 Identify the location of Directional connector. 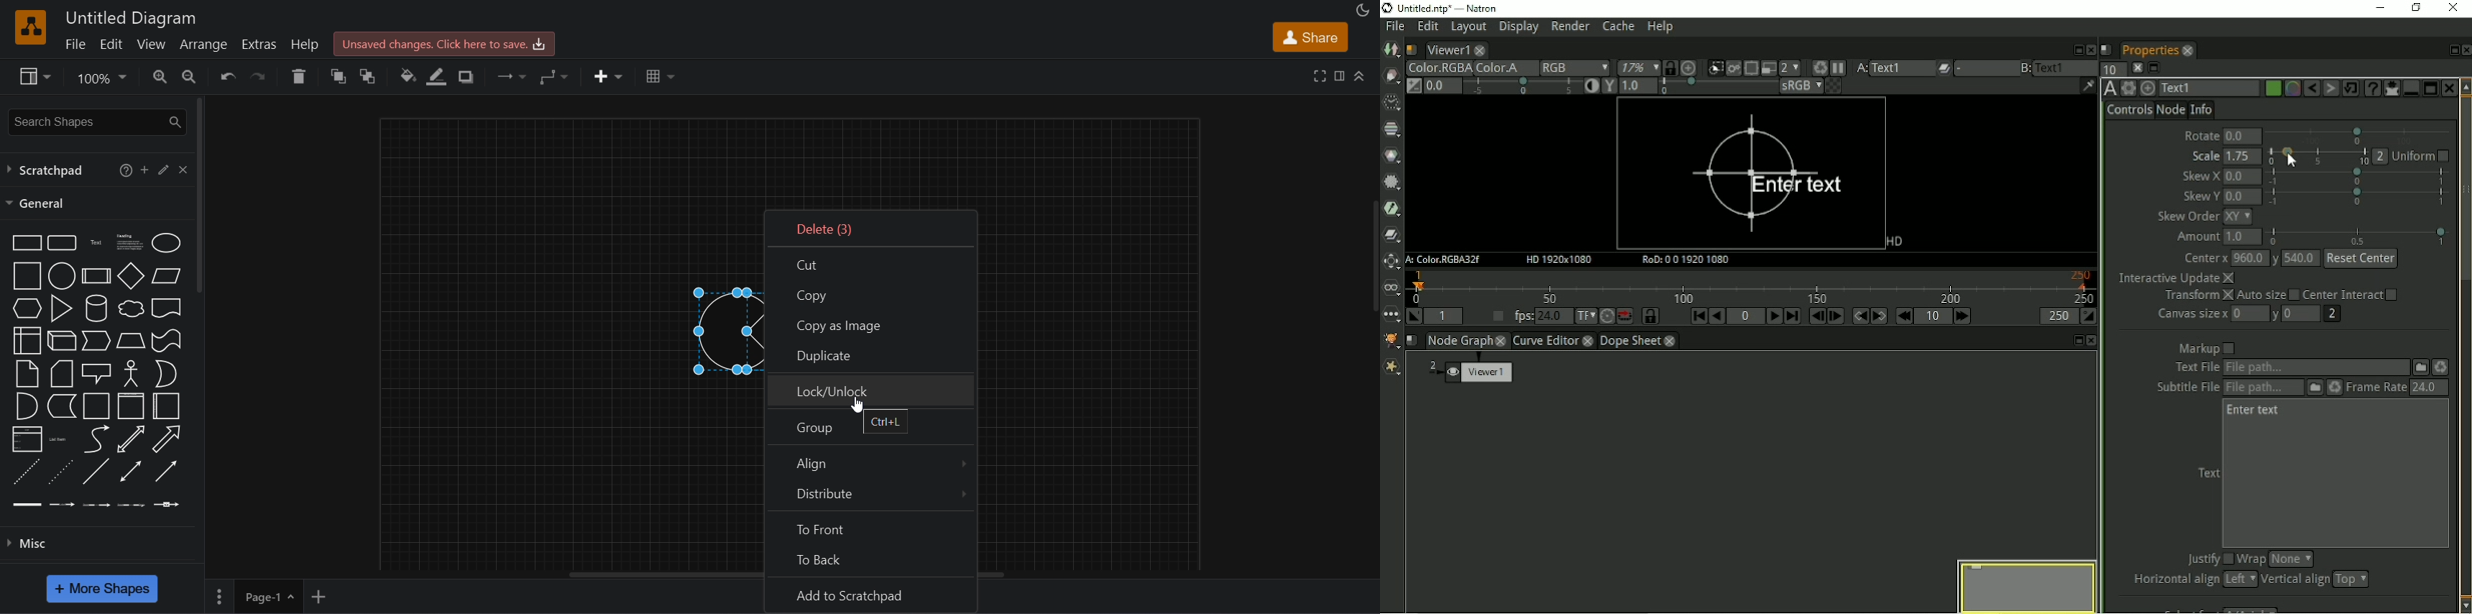
(167, 472).